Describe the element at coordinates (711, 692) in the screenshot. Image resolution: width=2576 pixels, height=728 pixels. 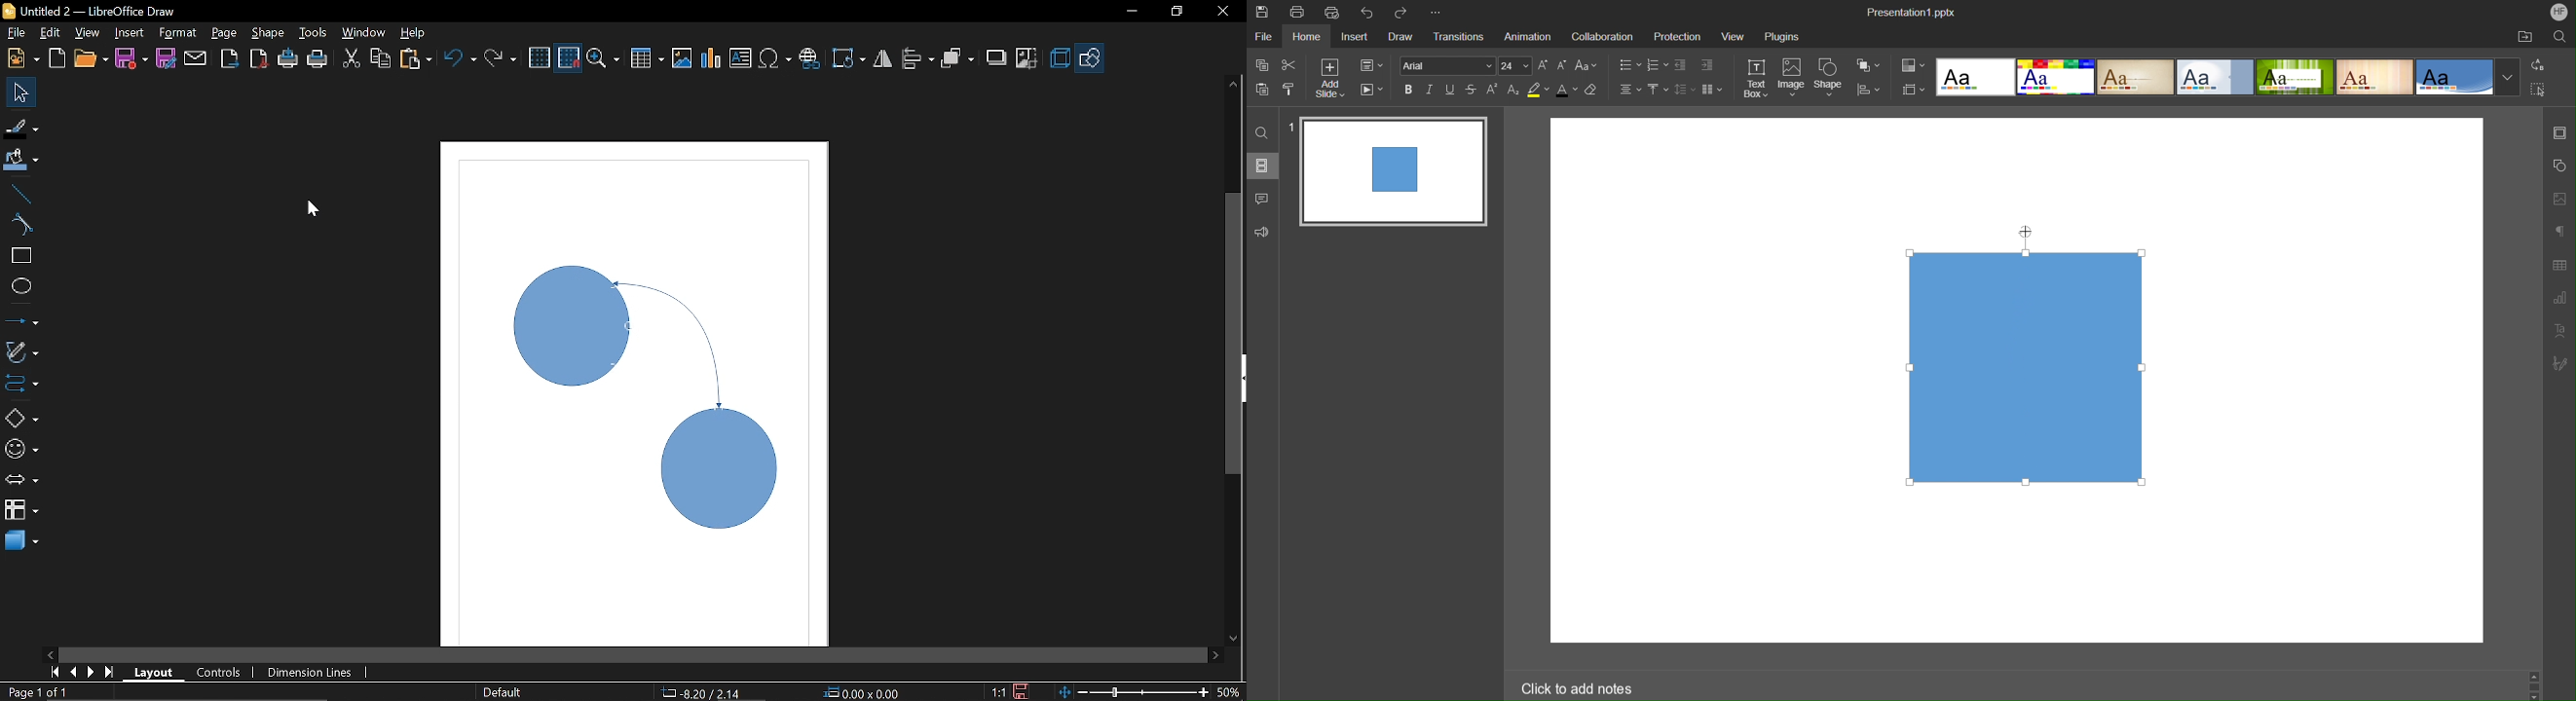
I see `CO-ordinates` at that location.